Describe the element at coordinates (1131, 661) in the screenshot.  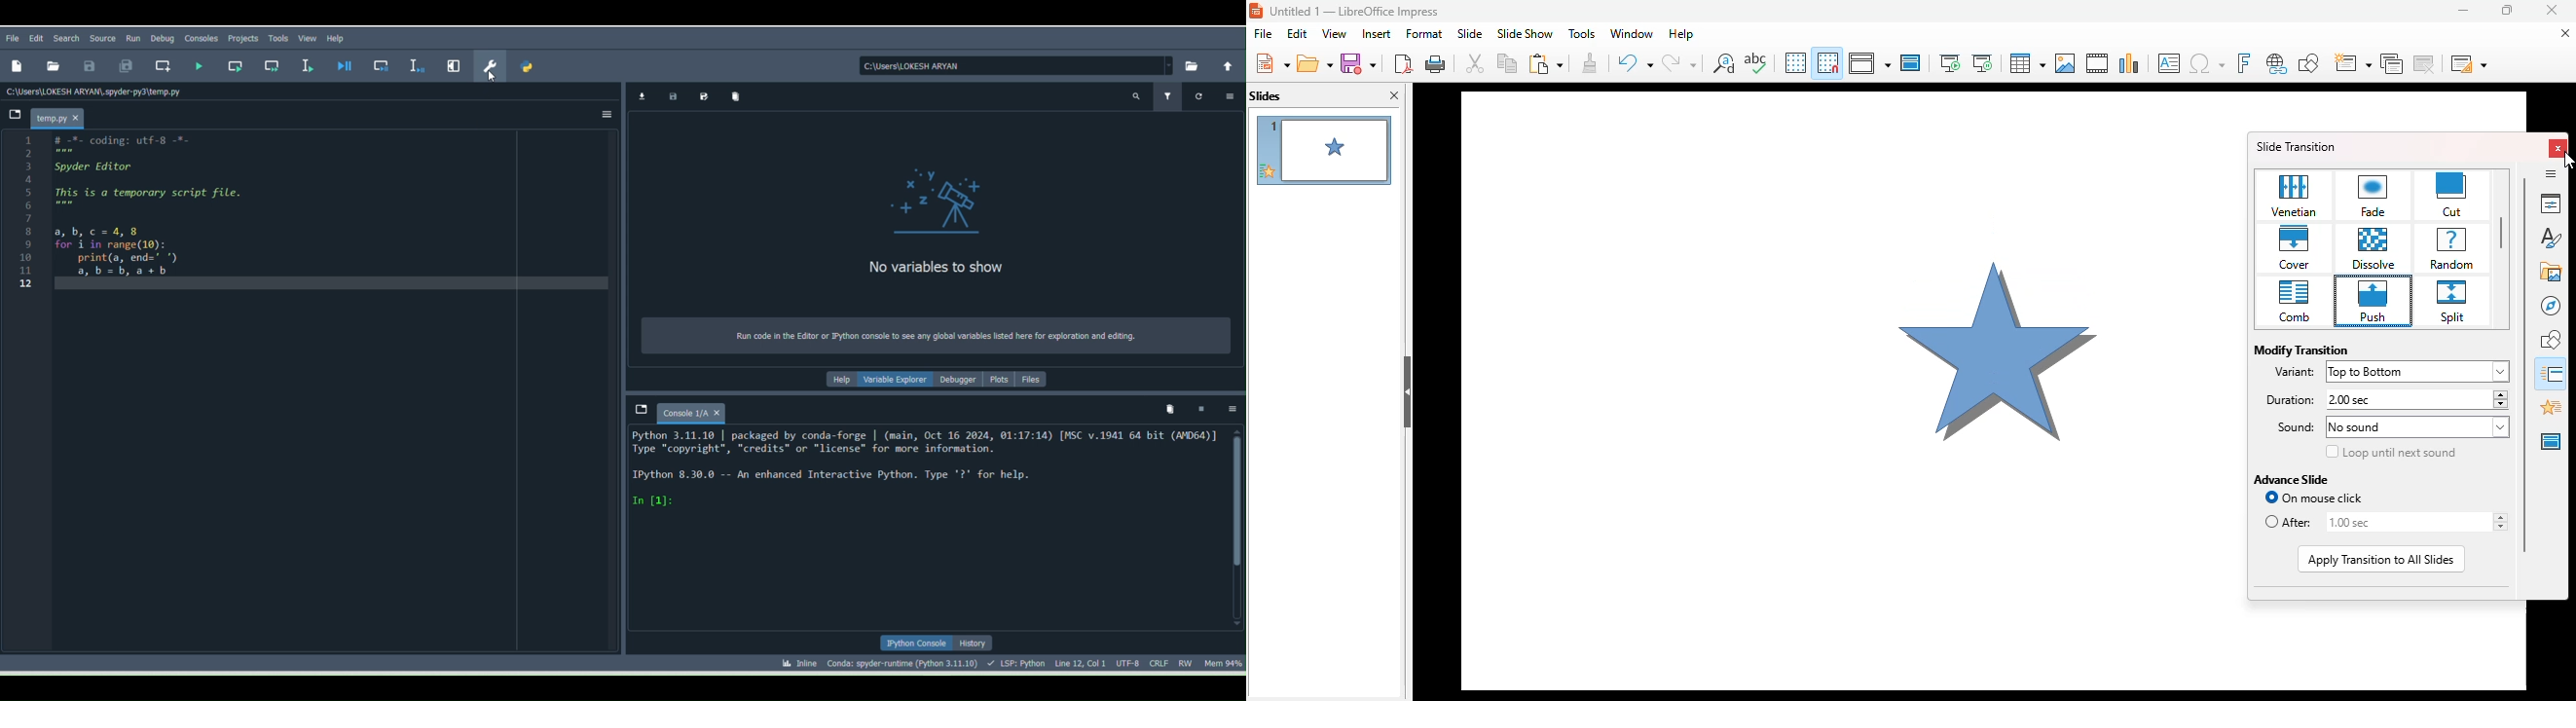
I see `Encoding` at that location.